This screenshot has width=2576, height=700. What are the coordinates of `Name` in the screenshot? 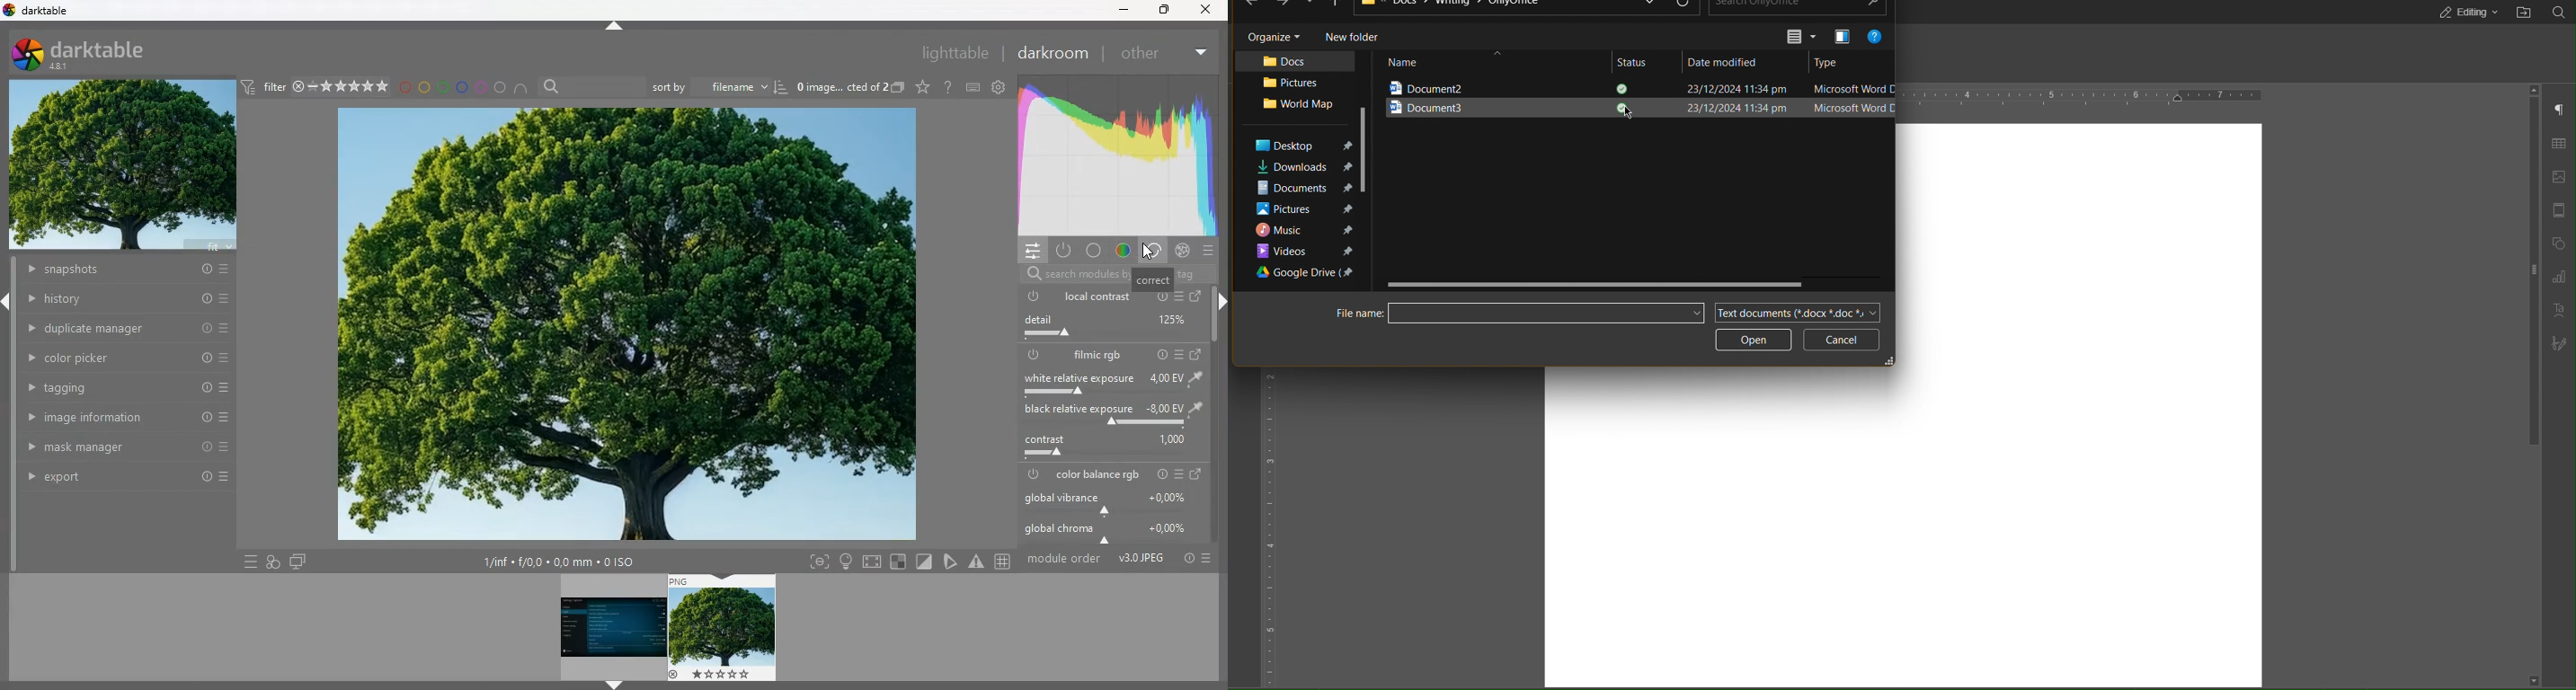 It's located at (1407, 62).